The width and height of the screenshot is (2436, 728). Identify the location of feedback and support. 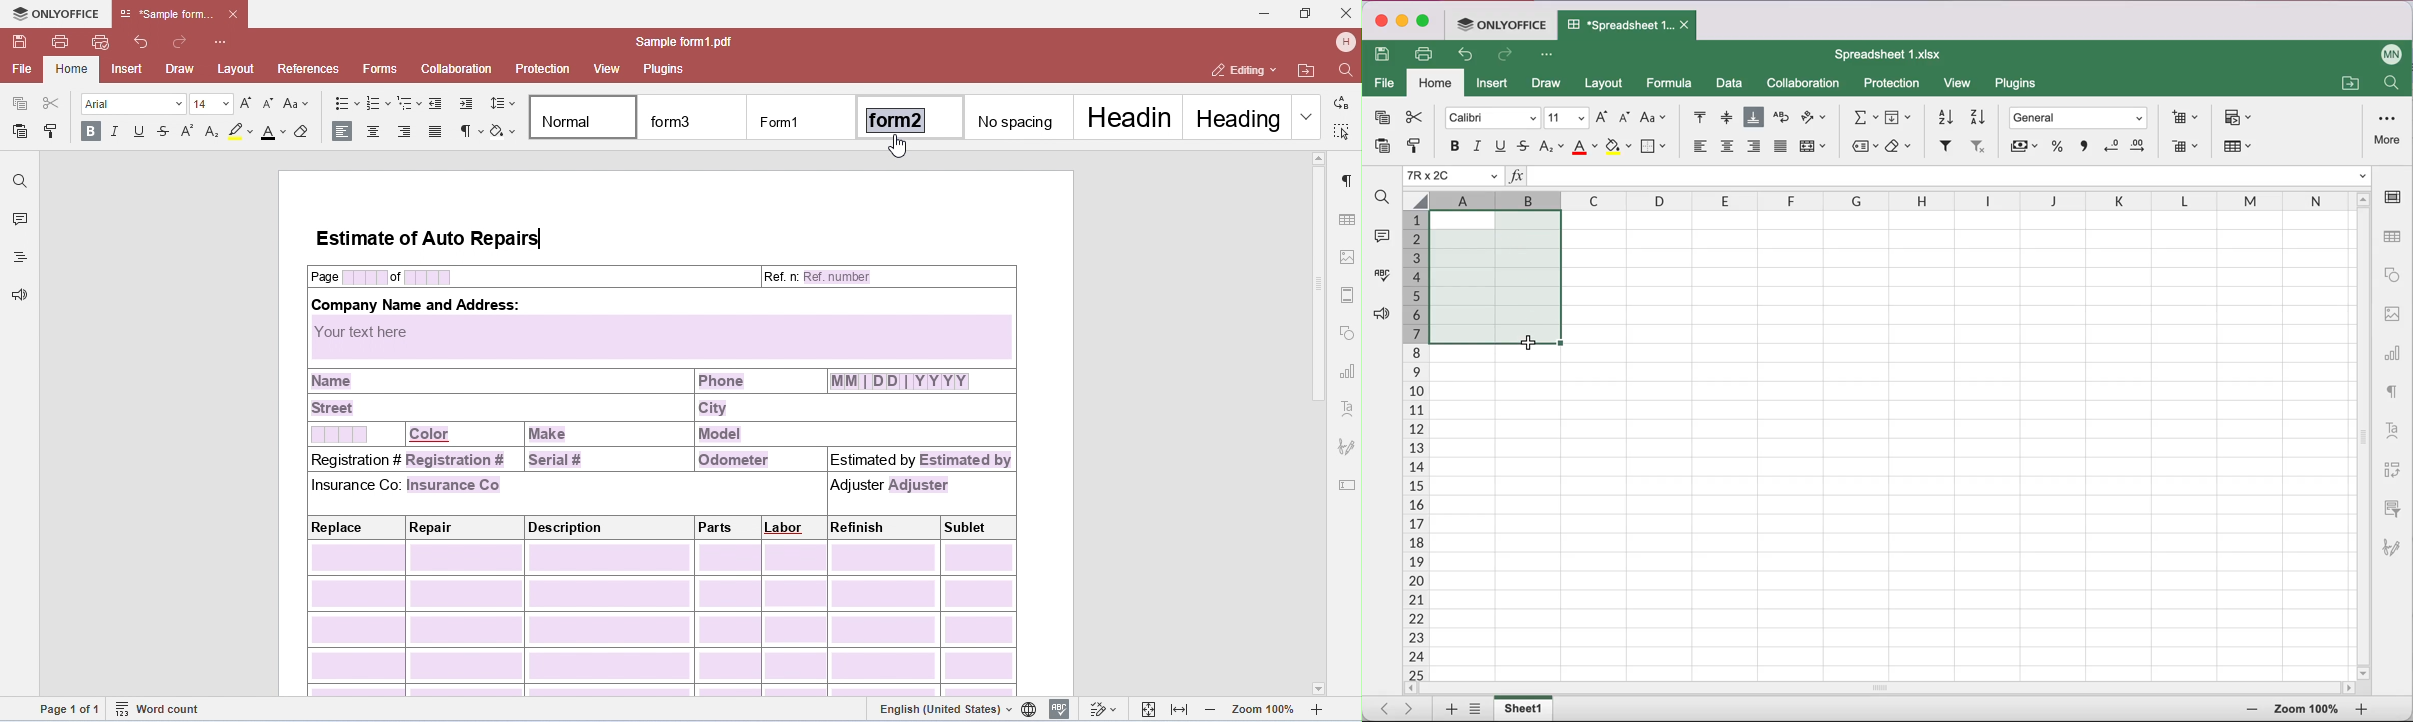
(1378, 315).